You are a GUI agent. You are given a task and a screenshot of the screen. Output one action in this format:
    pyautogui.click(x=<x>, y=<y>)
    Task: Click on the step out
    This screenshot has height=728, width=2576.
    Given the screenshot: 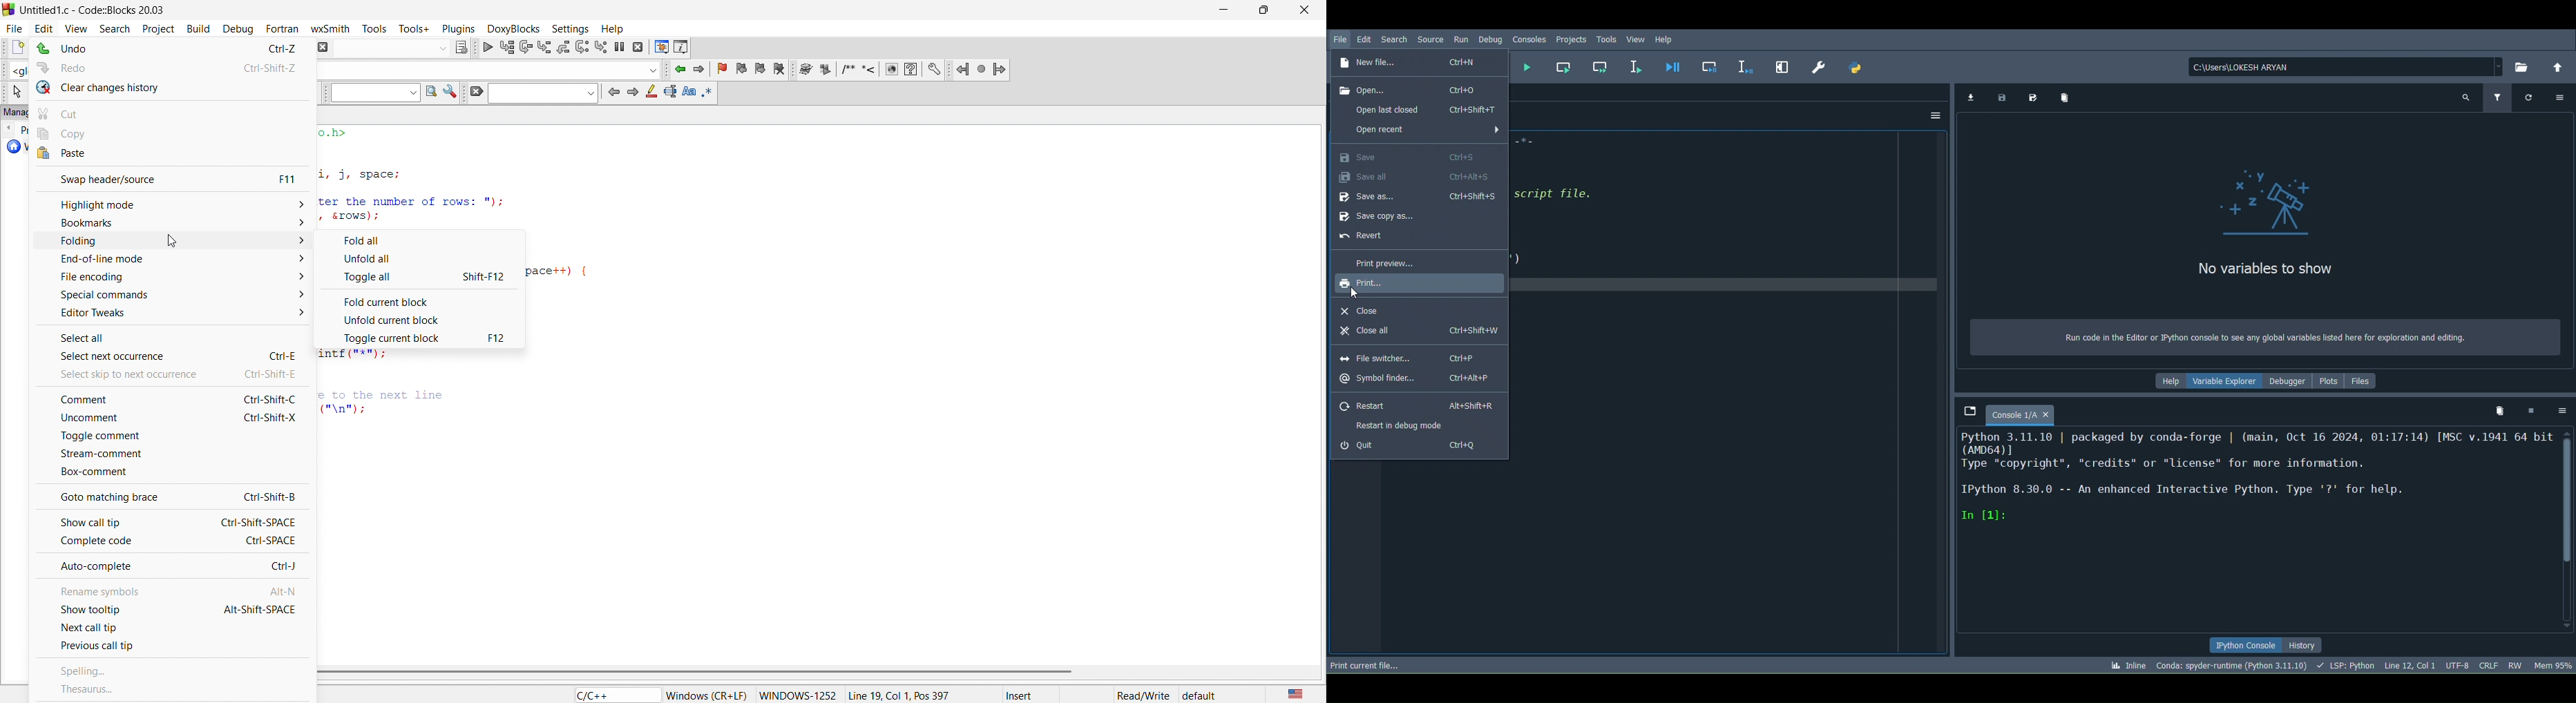 What is the action you would take?
    pyautogui.click(x=562, y=46)
    